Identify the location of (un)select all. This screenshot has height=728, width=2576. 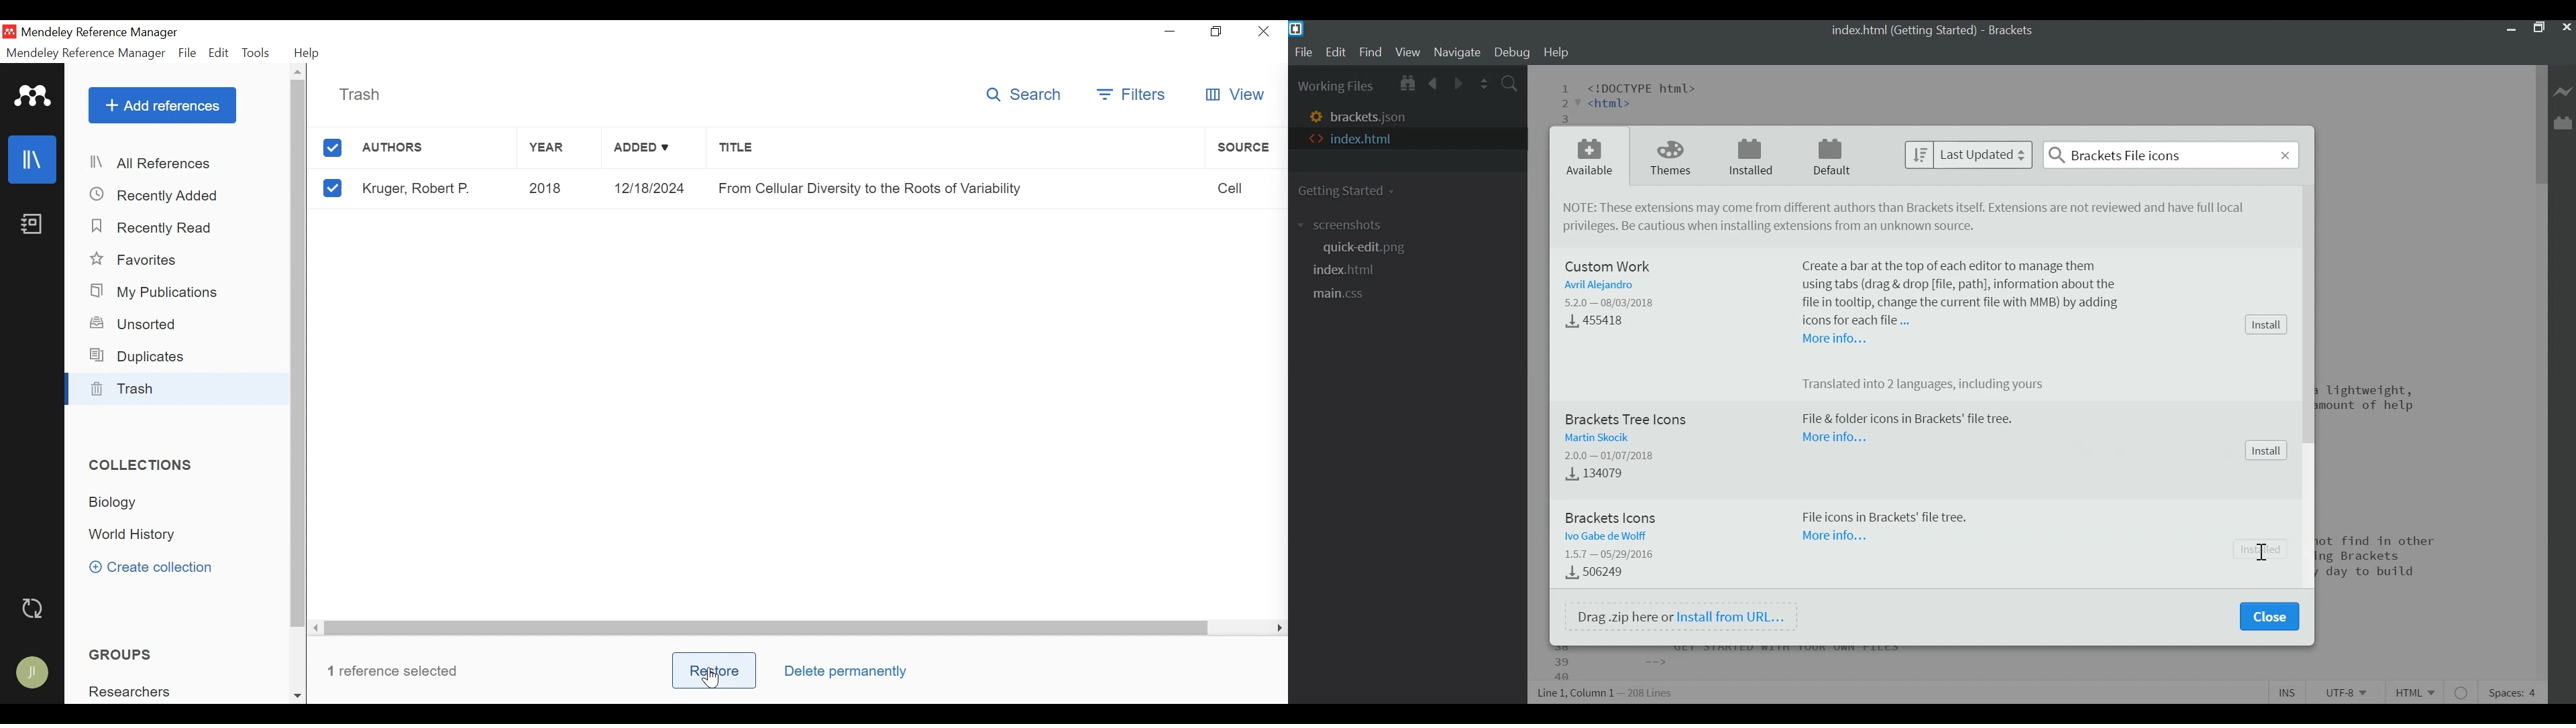
(333, 148).